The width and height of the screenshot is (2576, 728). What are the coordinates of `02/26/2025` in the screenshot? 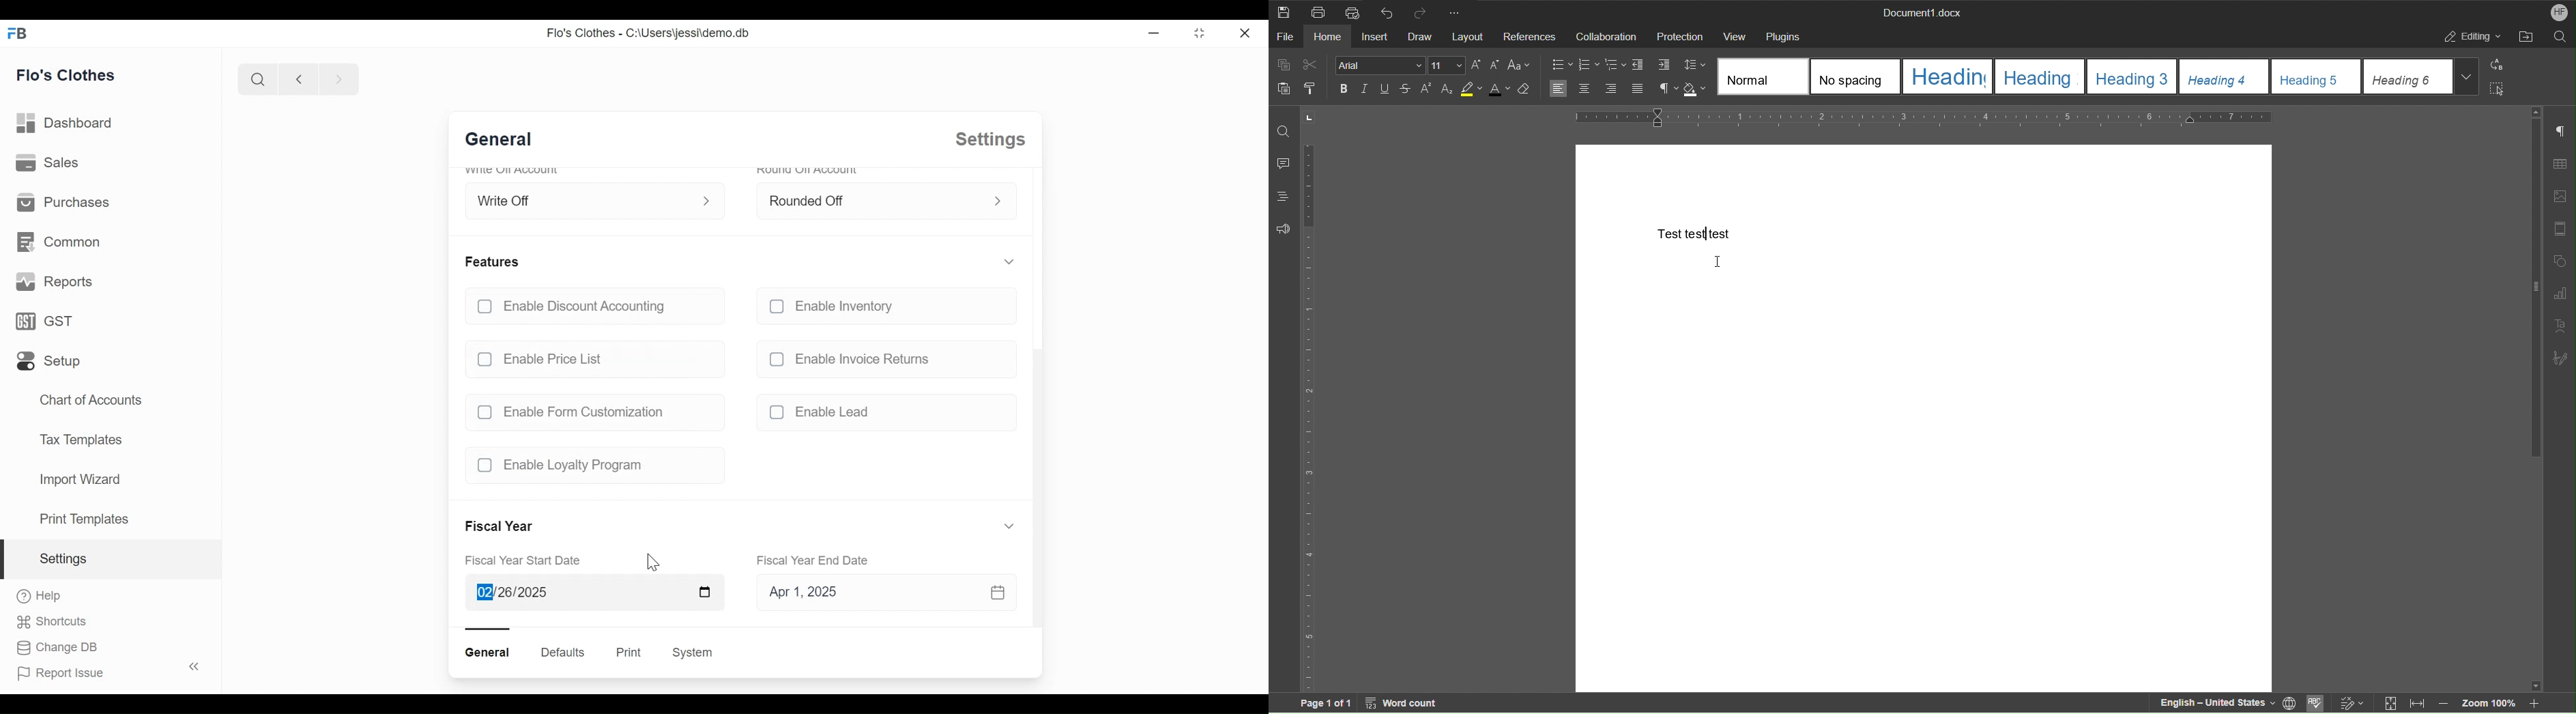 It's located at (593, 594).